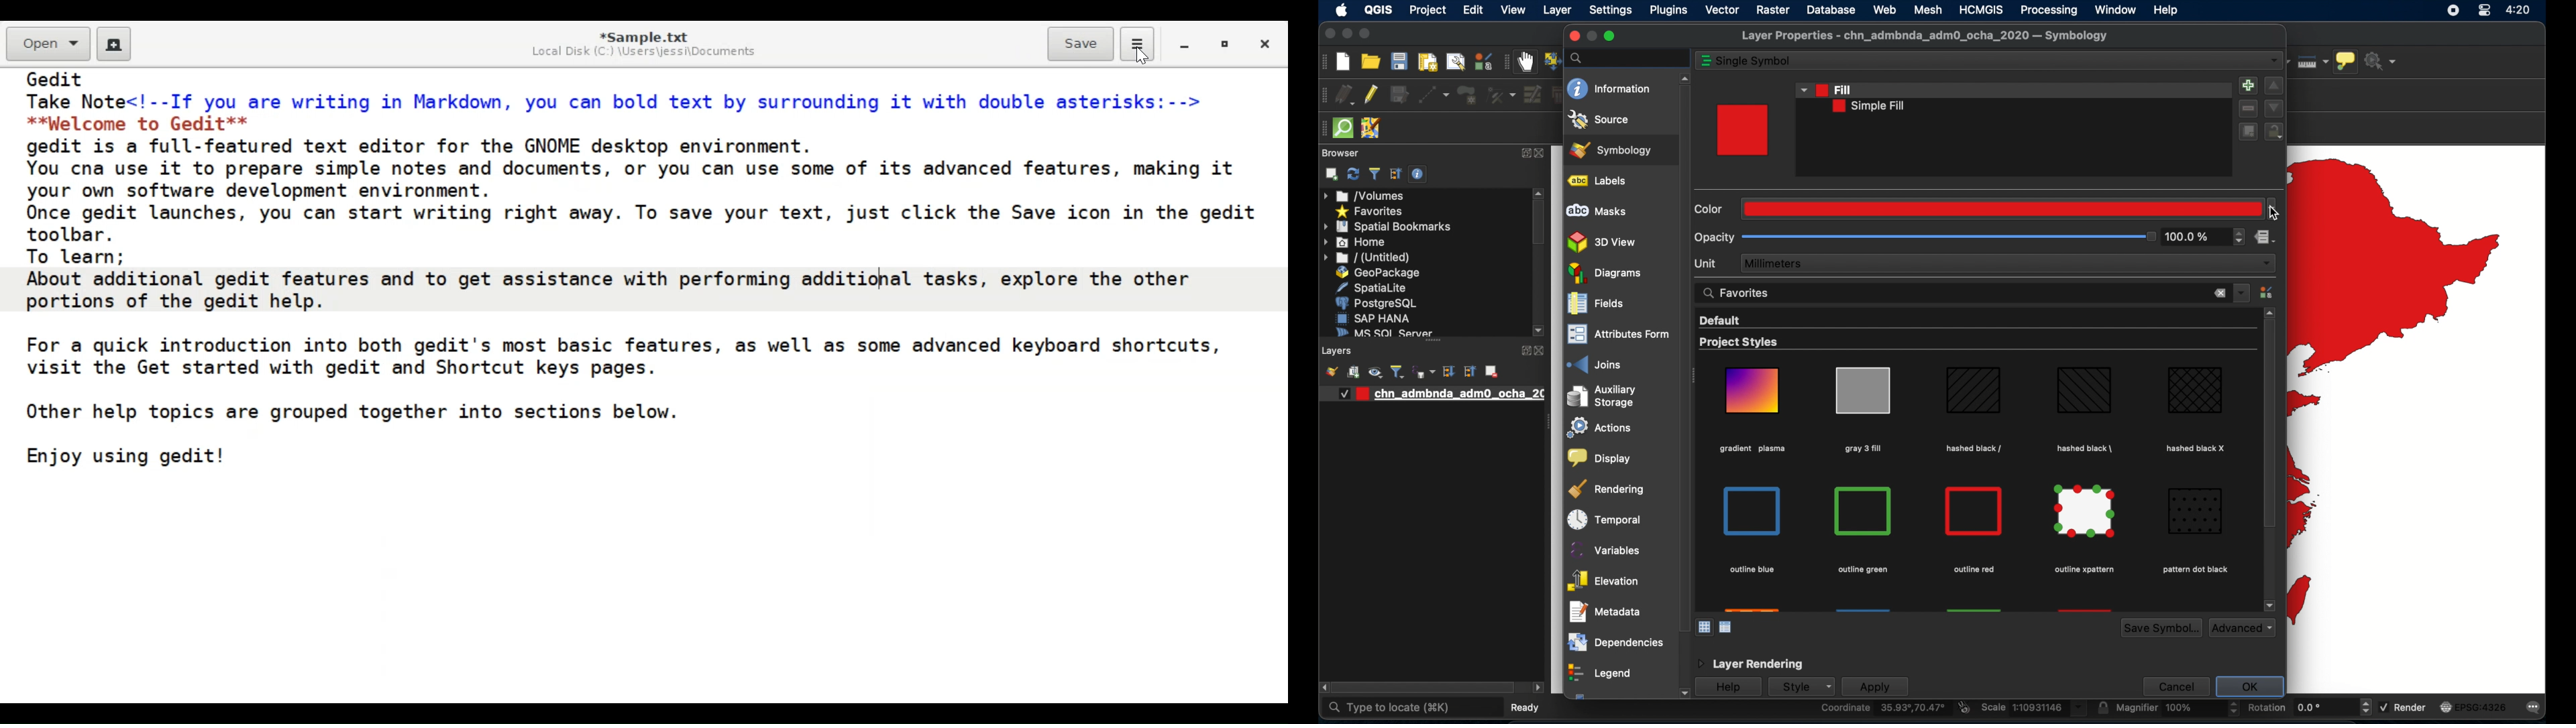 This screenshot has height=728, width=2576. What do you see at coordinates (1426, 63) in the screenshot?
I see `print layout` at bounding box center [1426, 63].